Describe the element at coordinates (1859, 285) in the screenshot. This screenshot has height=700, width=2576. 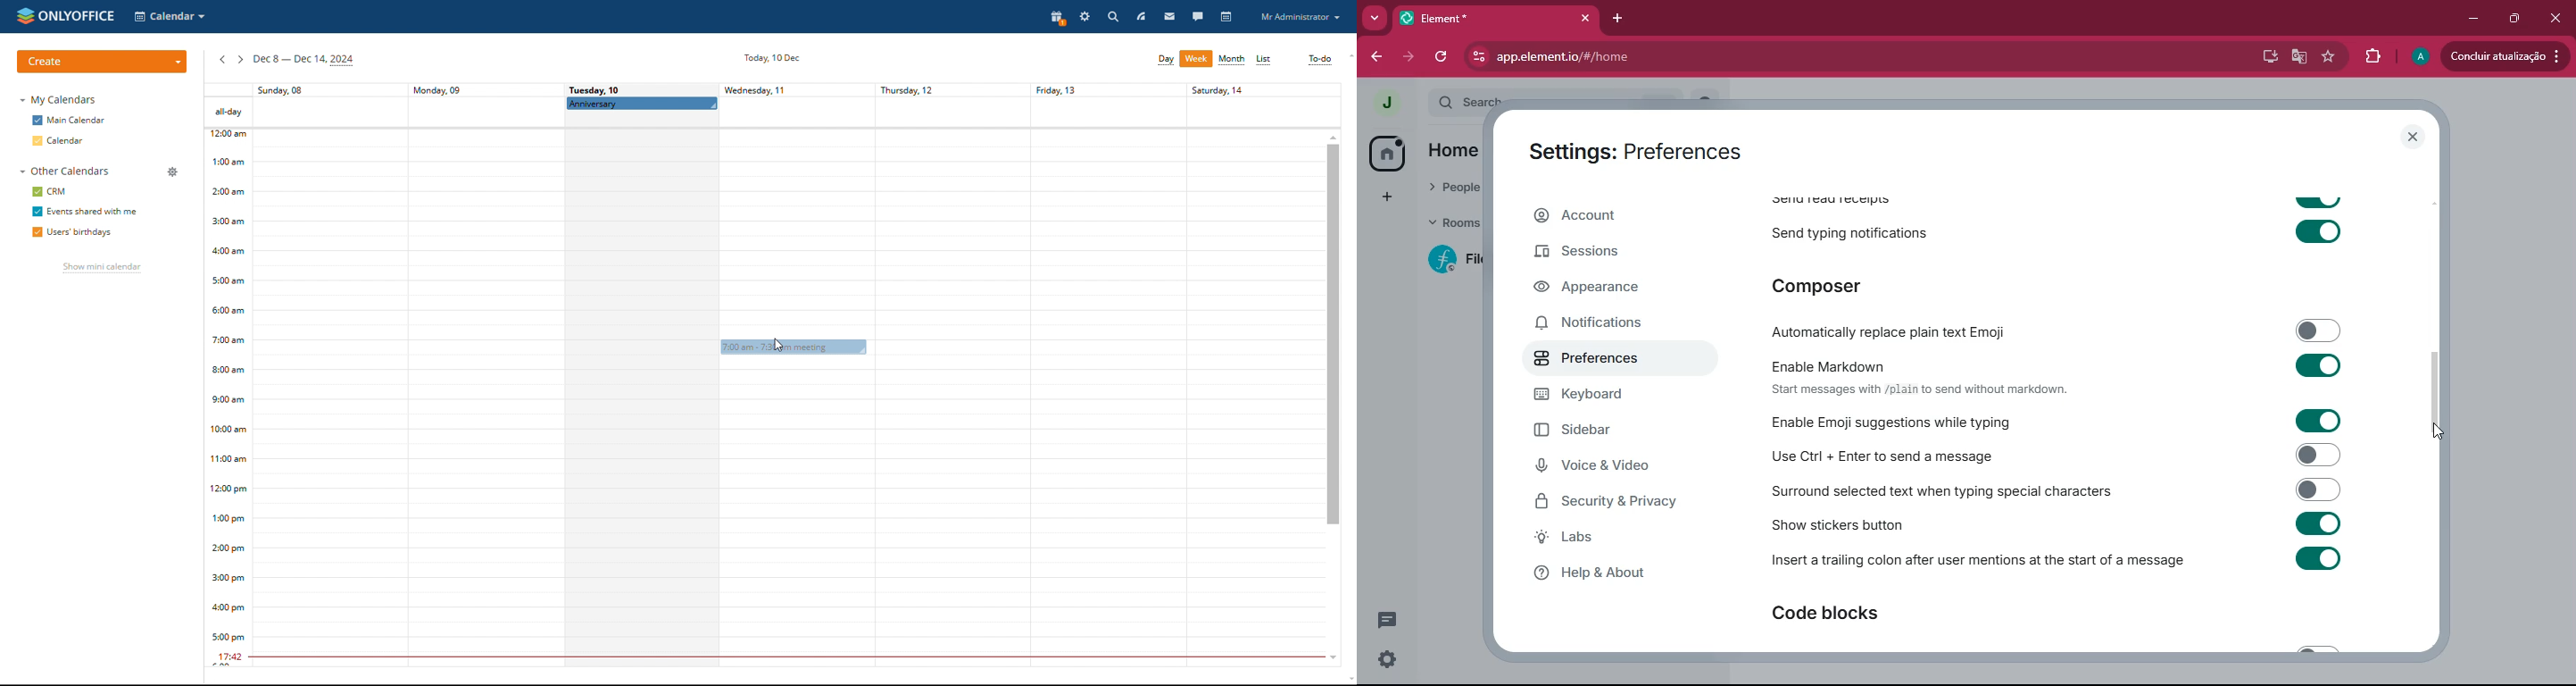
I see `composer` at that location.